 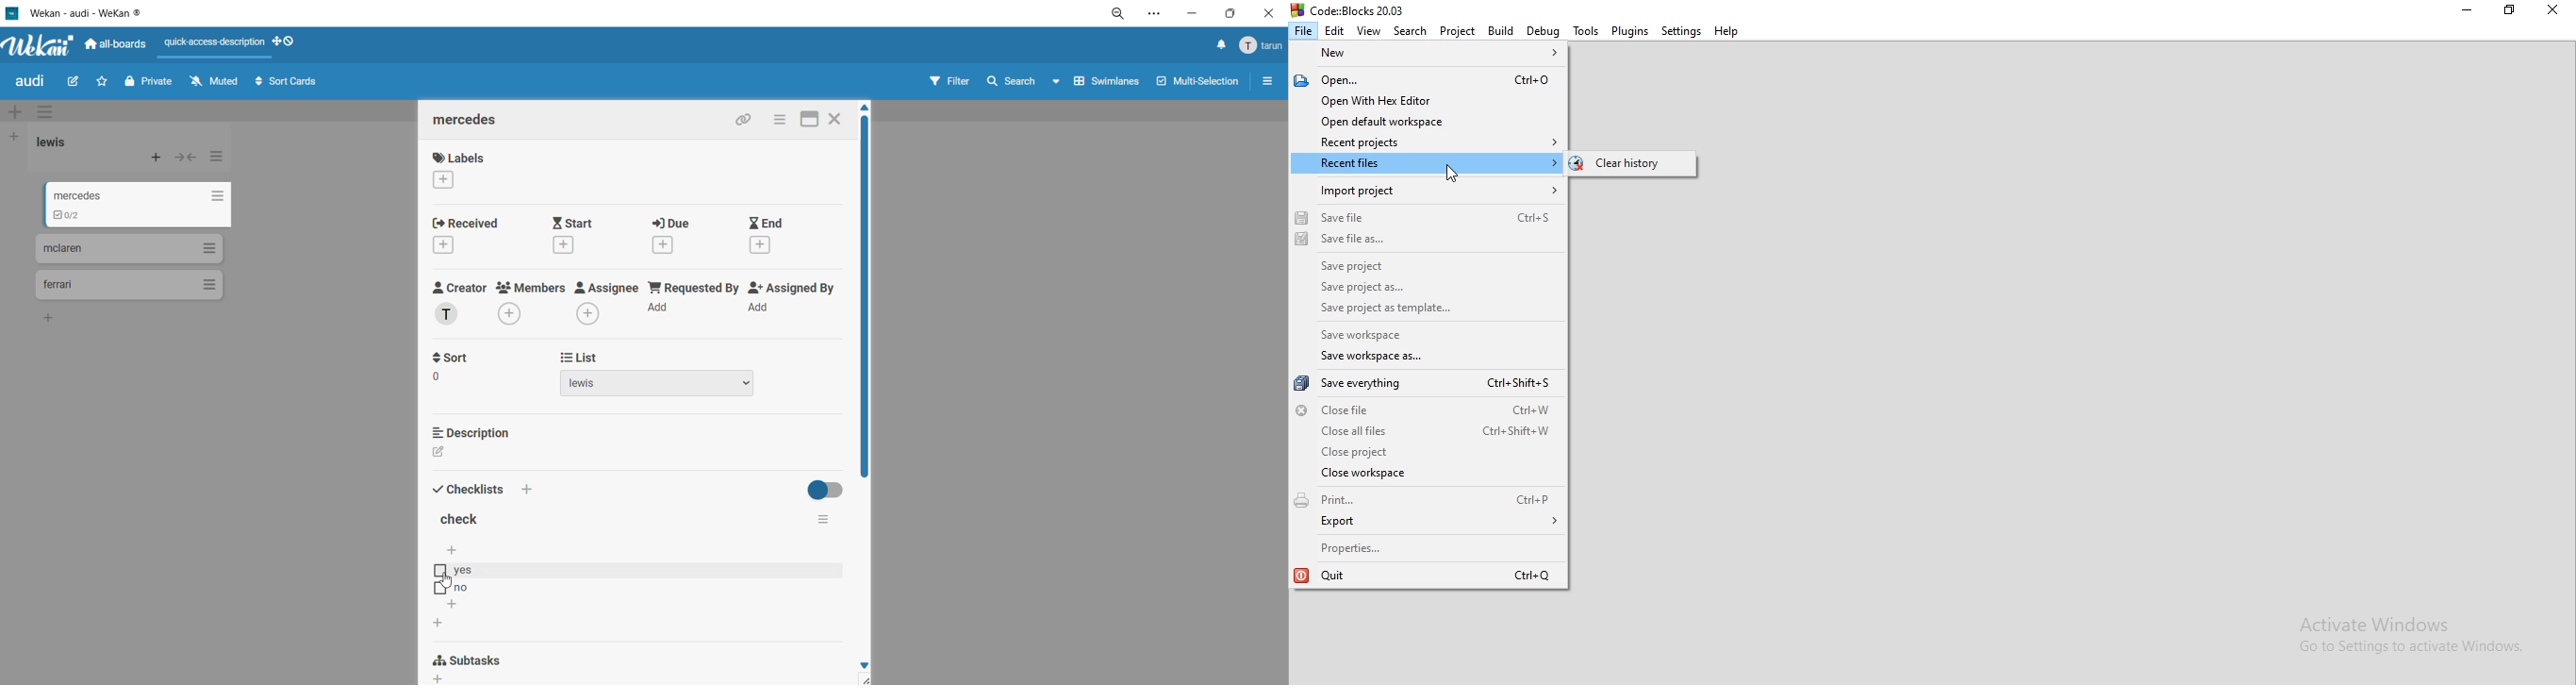 I want to click on File, so click(x=1304, y=31).